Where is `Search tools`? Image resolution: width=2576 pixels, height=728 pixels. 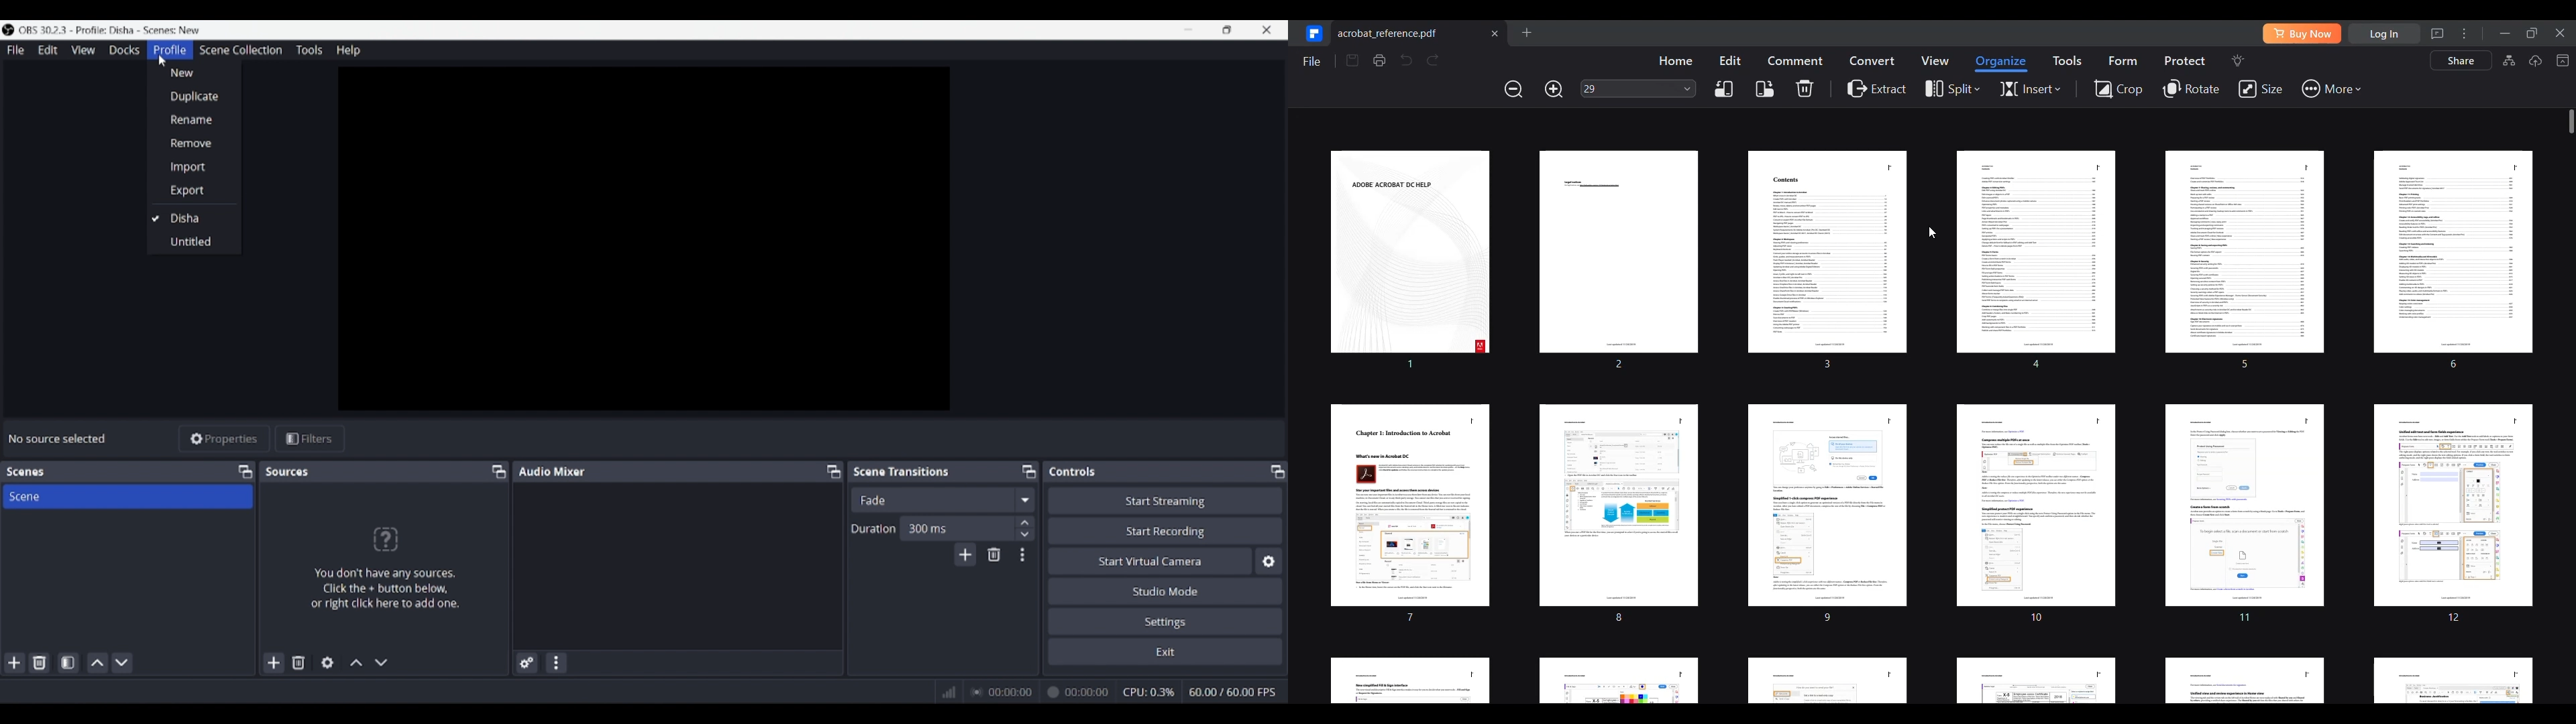 Search tools is located at coordinates (2237, 60).